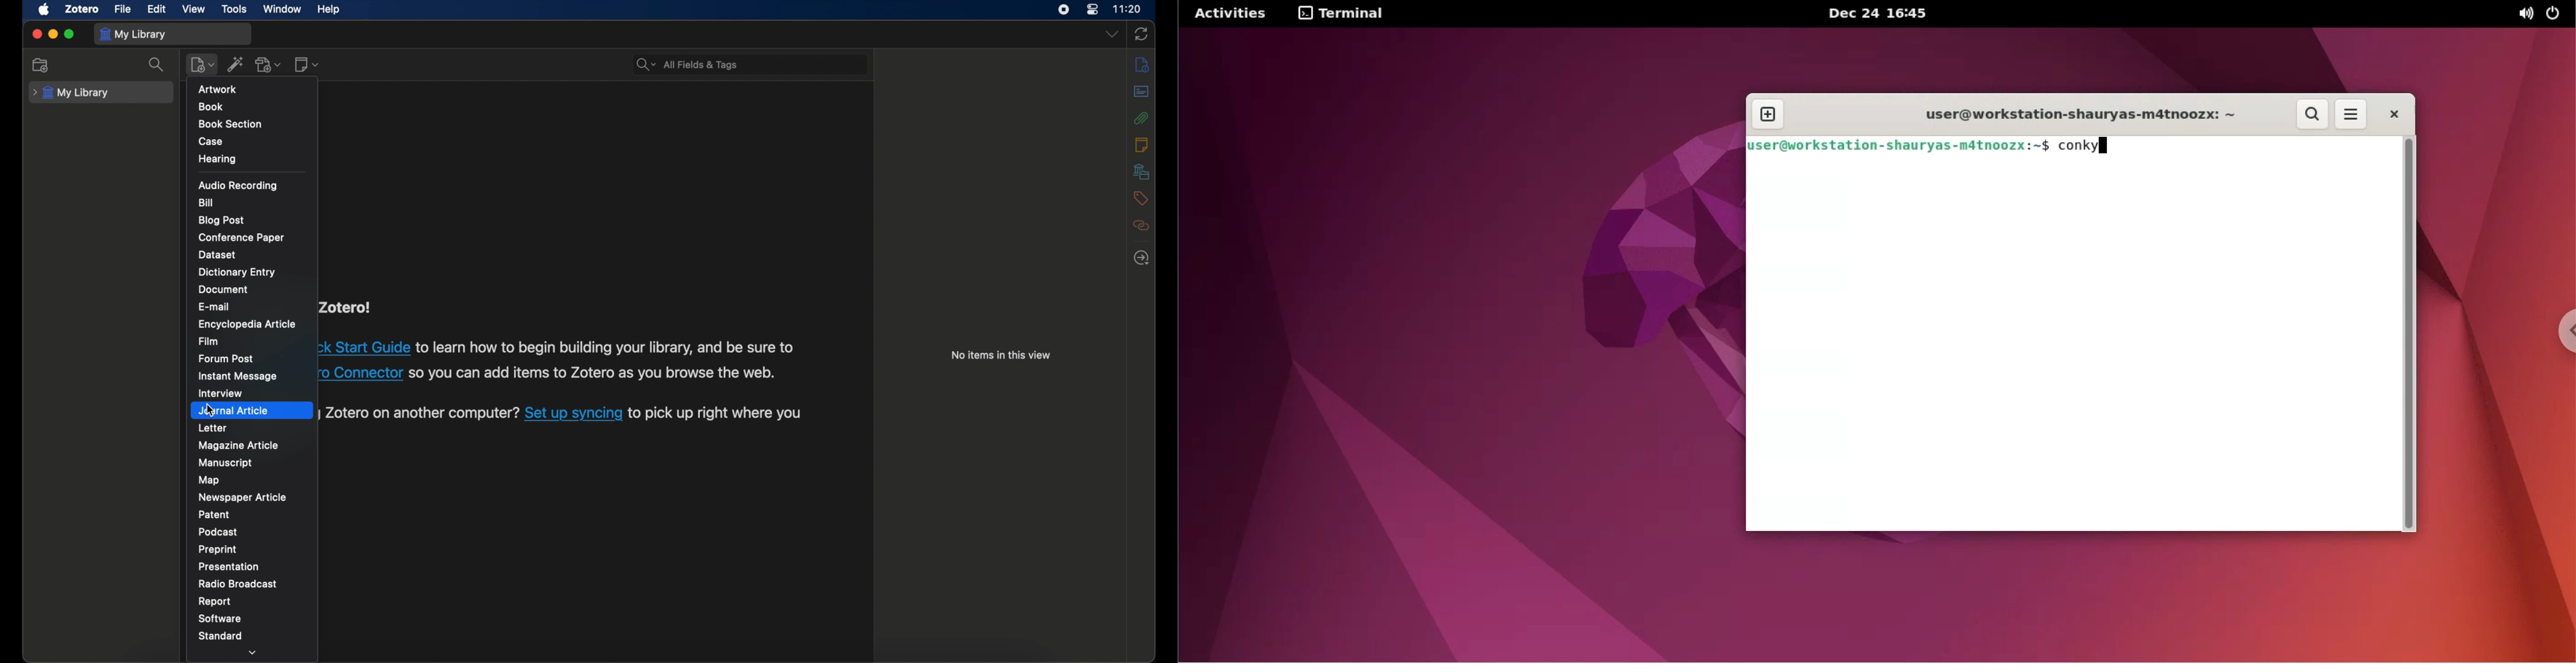 This screenshot has height=672, width=2576. What do you see at coordinates (242, 238) in the screenshot?
I see `conference paper` at bounding box center [242, 238].